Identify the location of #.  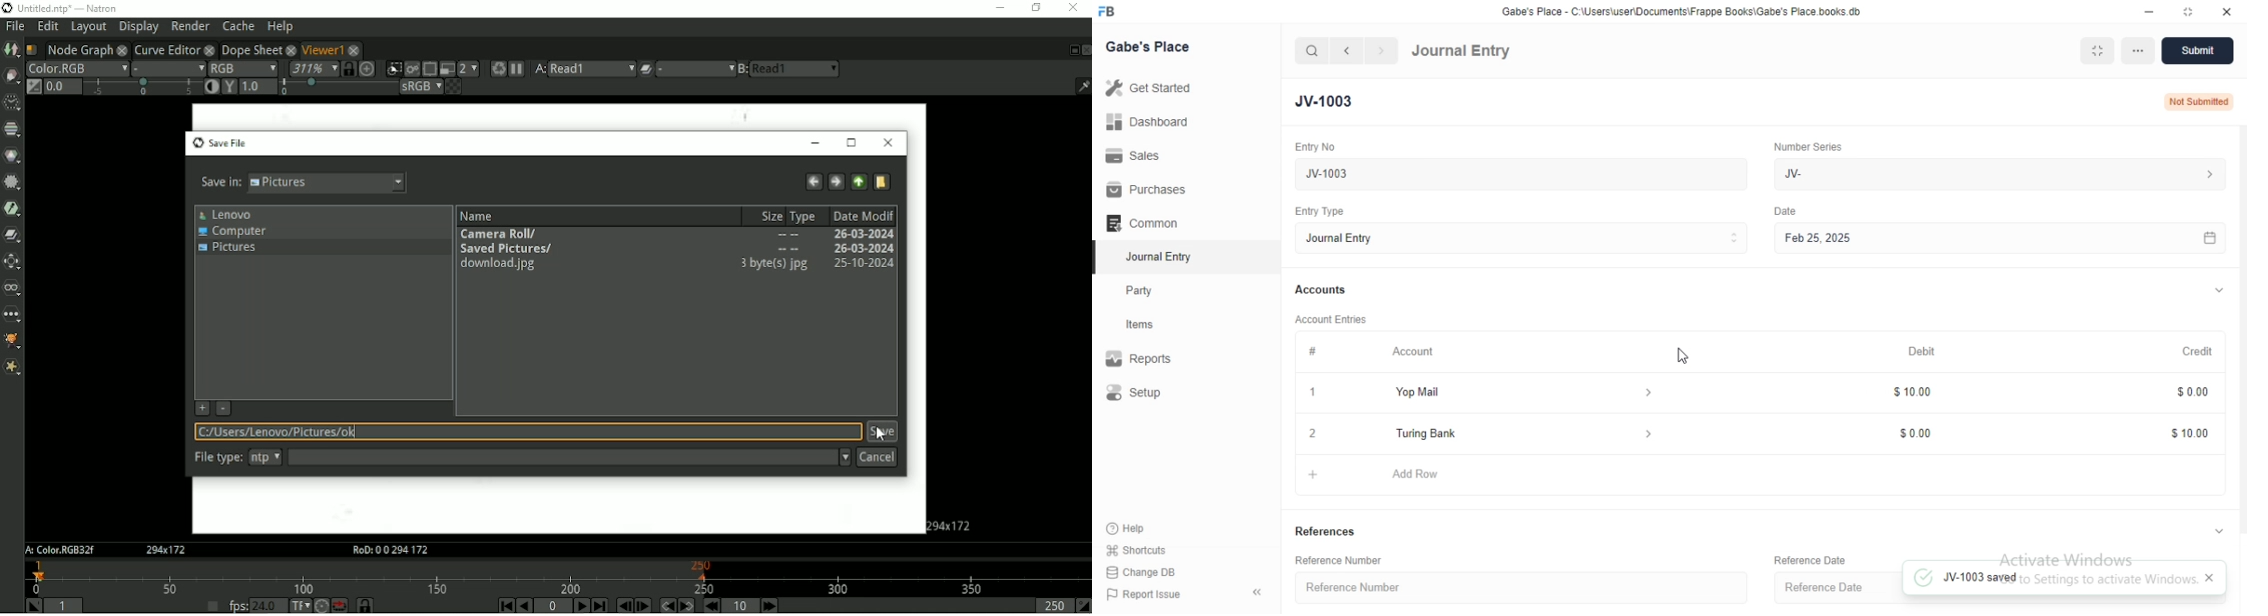
(1311, 352).